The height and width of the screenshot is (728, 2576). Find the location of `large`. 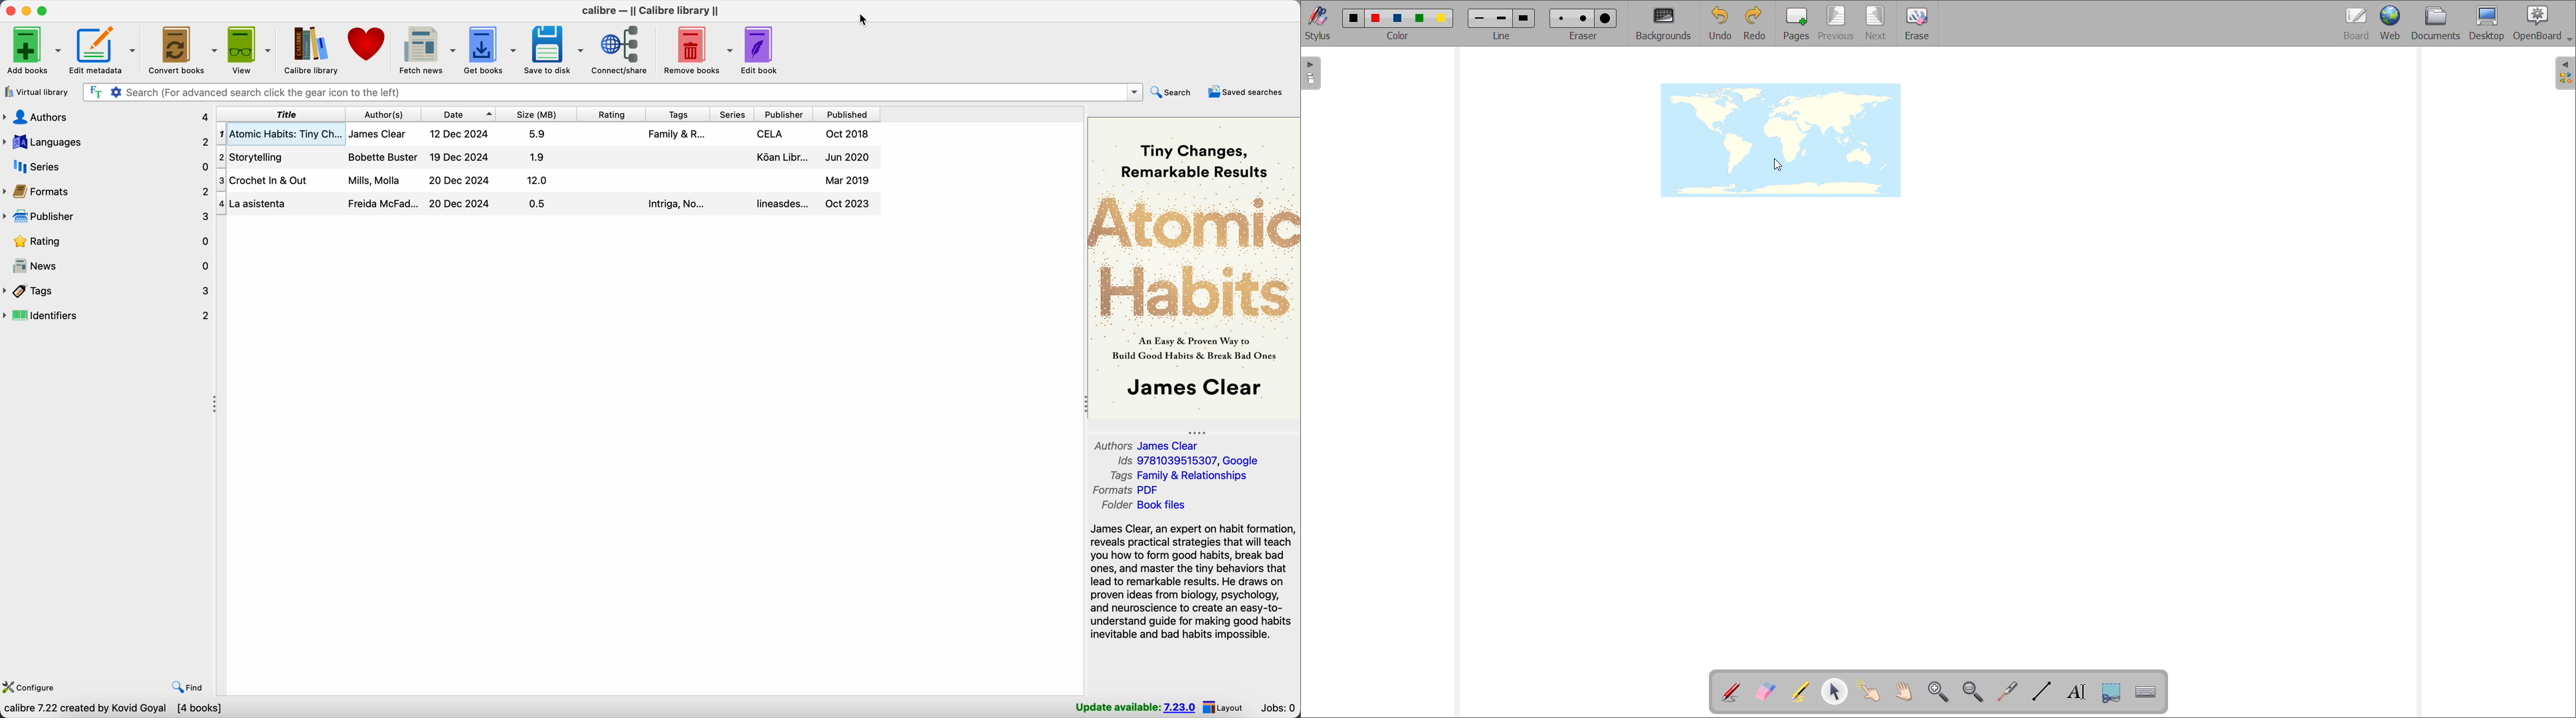

large is located at coordinates (1525, 18).